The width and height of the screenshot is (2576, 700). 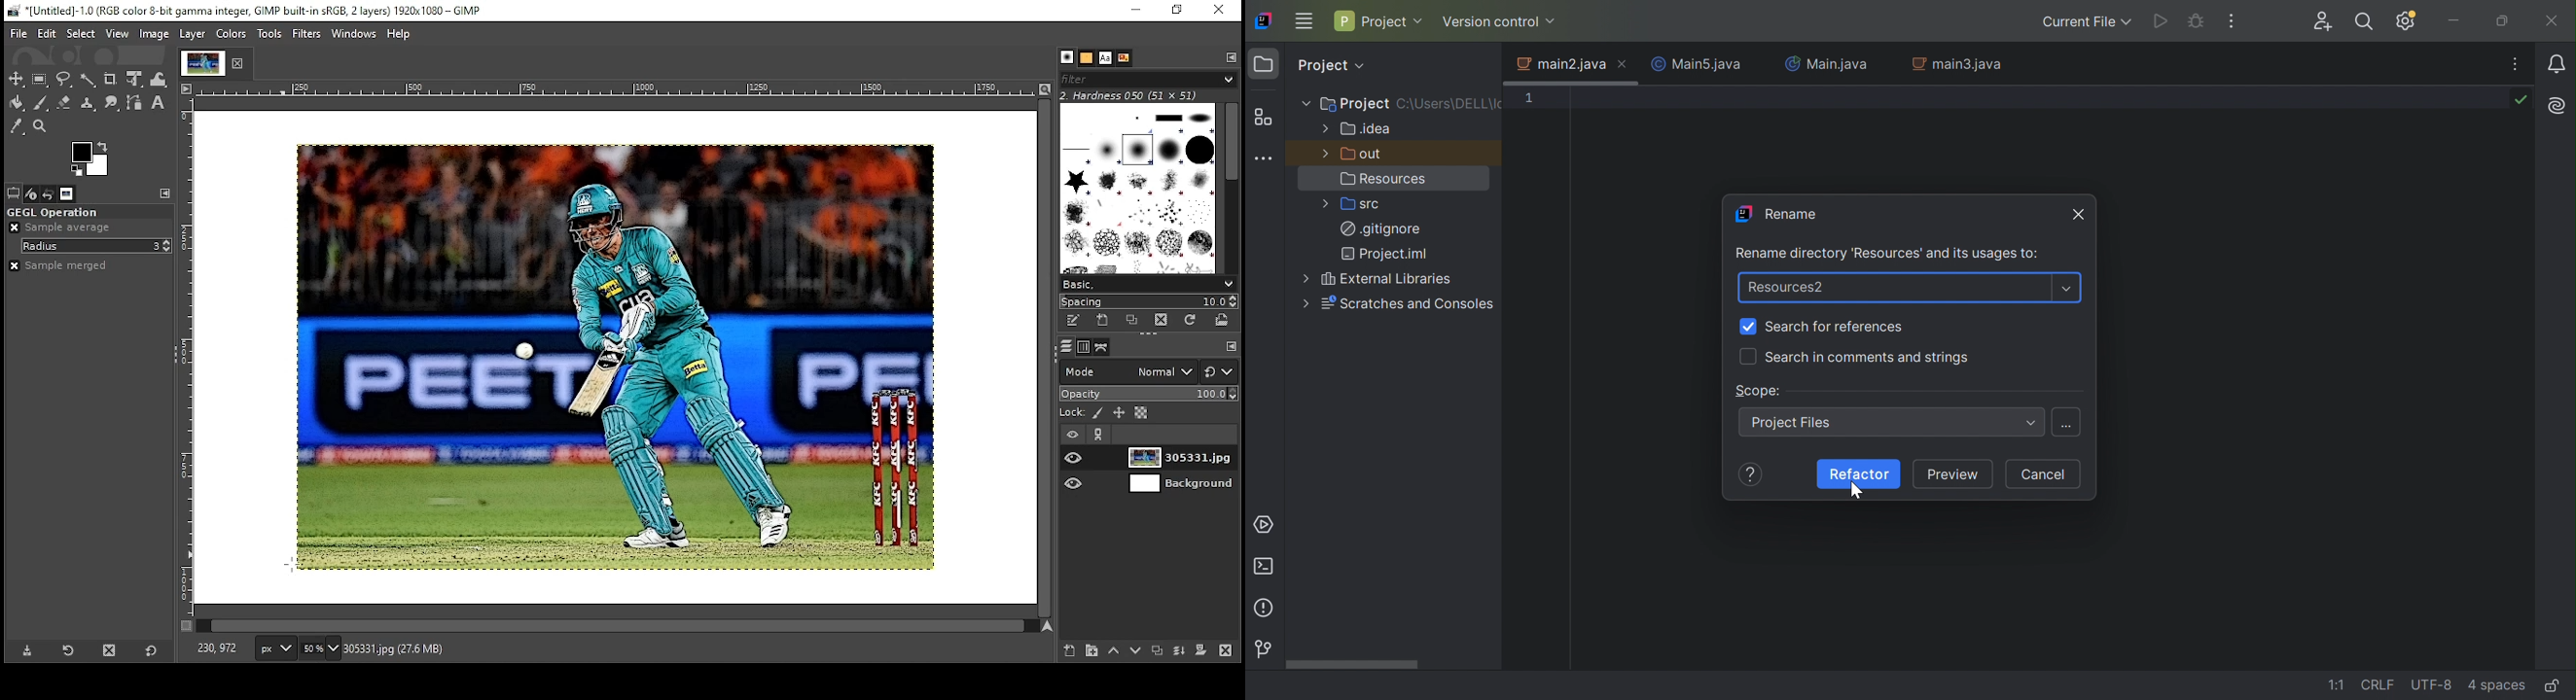 I want to click on add mask, so click(x=1201, y=652).